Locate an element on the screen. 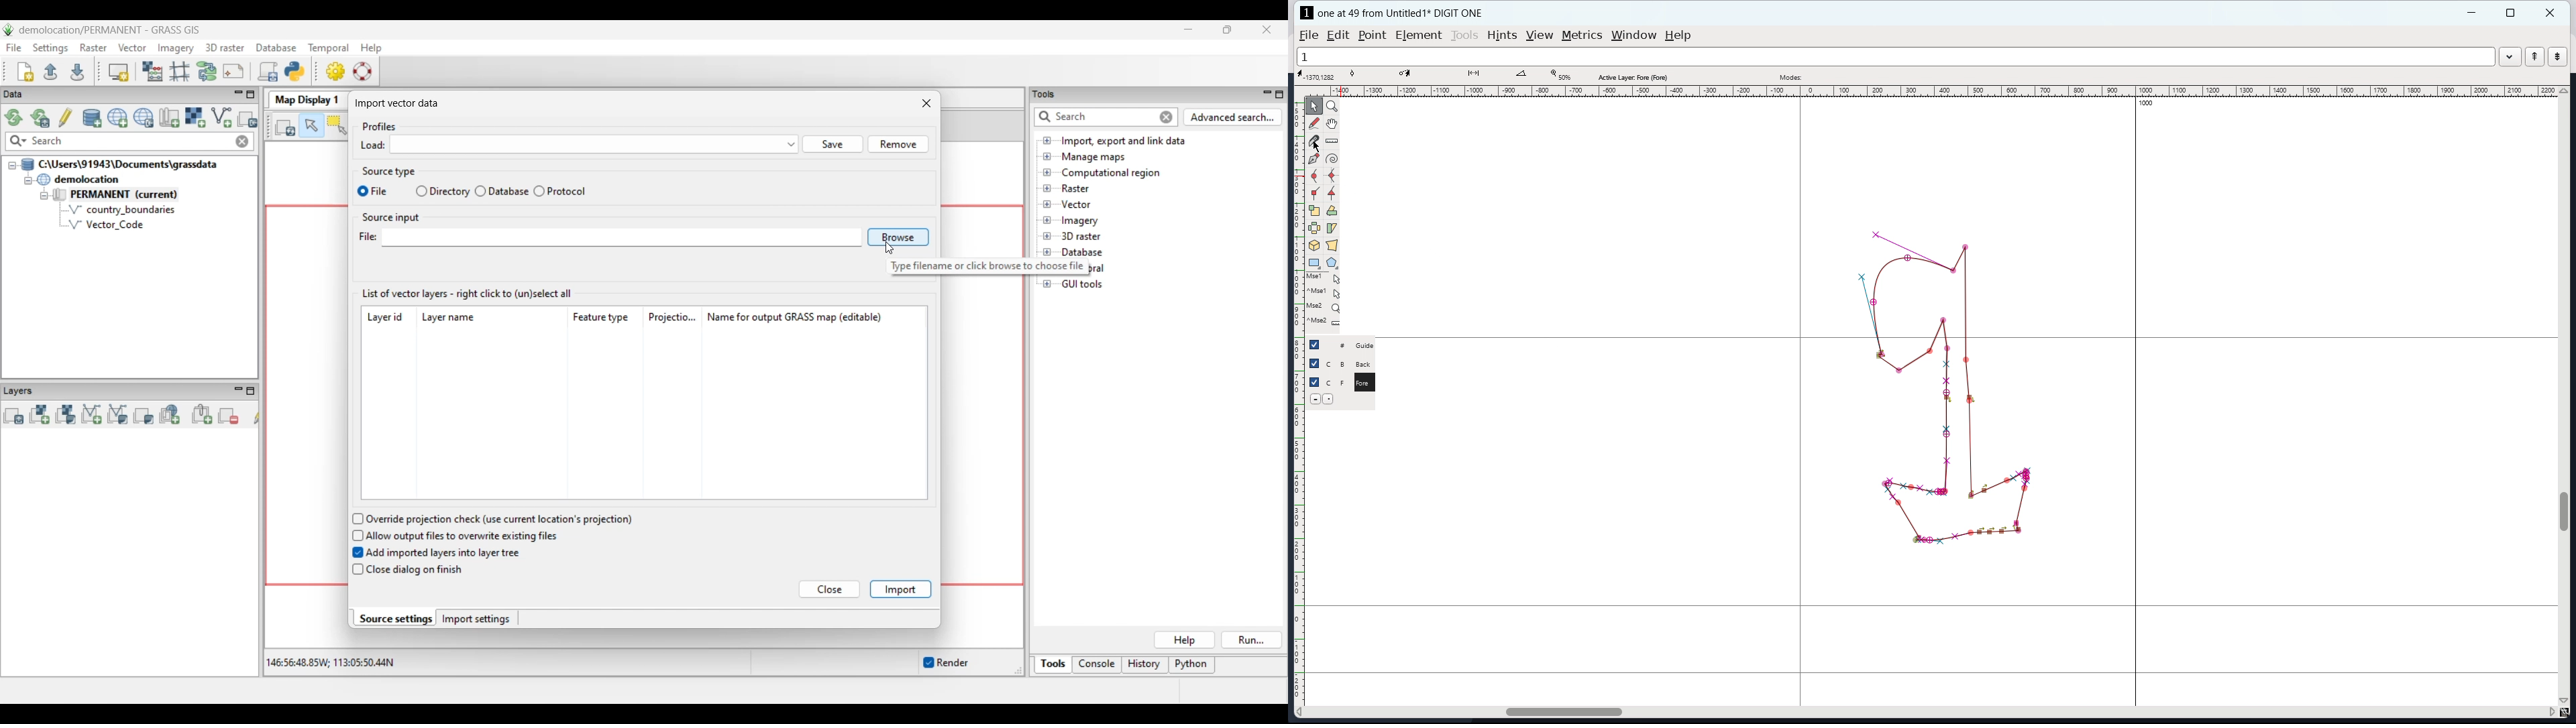  add new layer is located at coordinates (1330, 398).